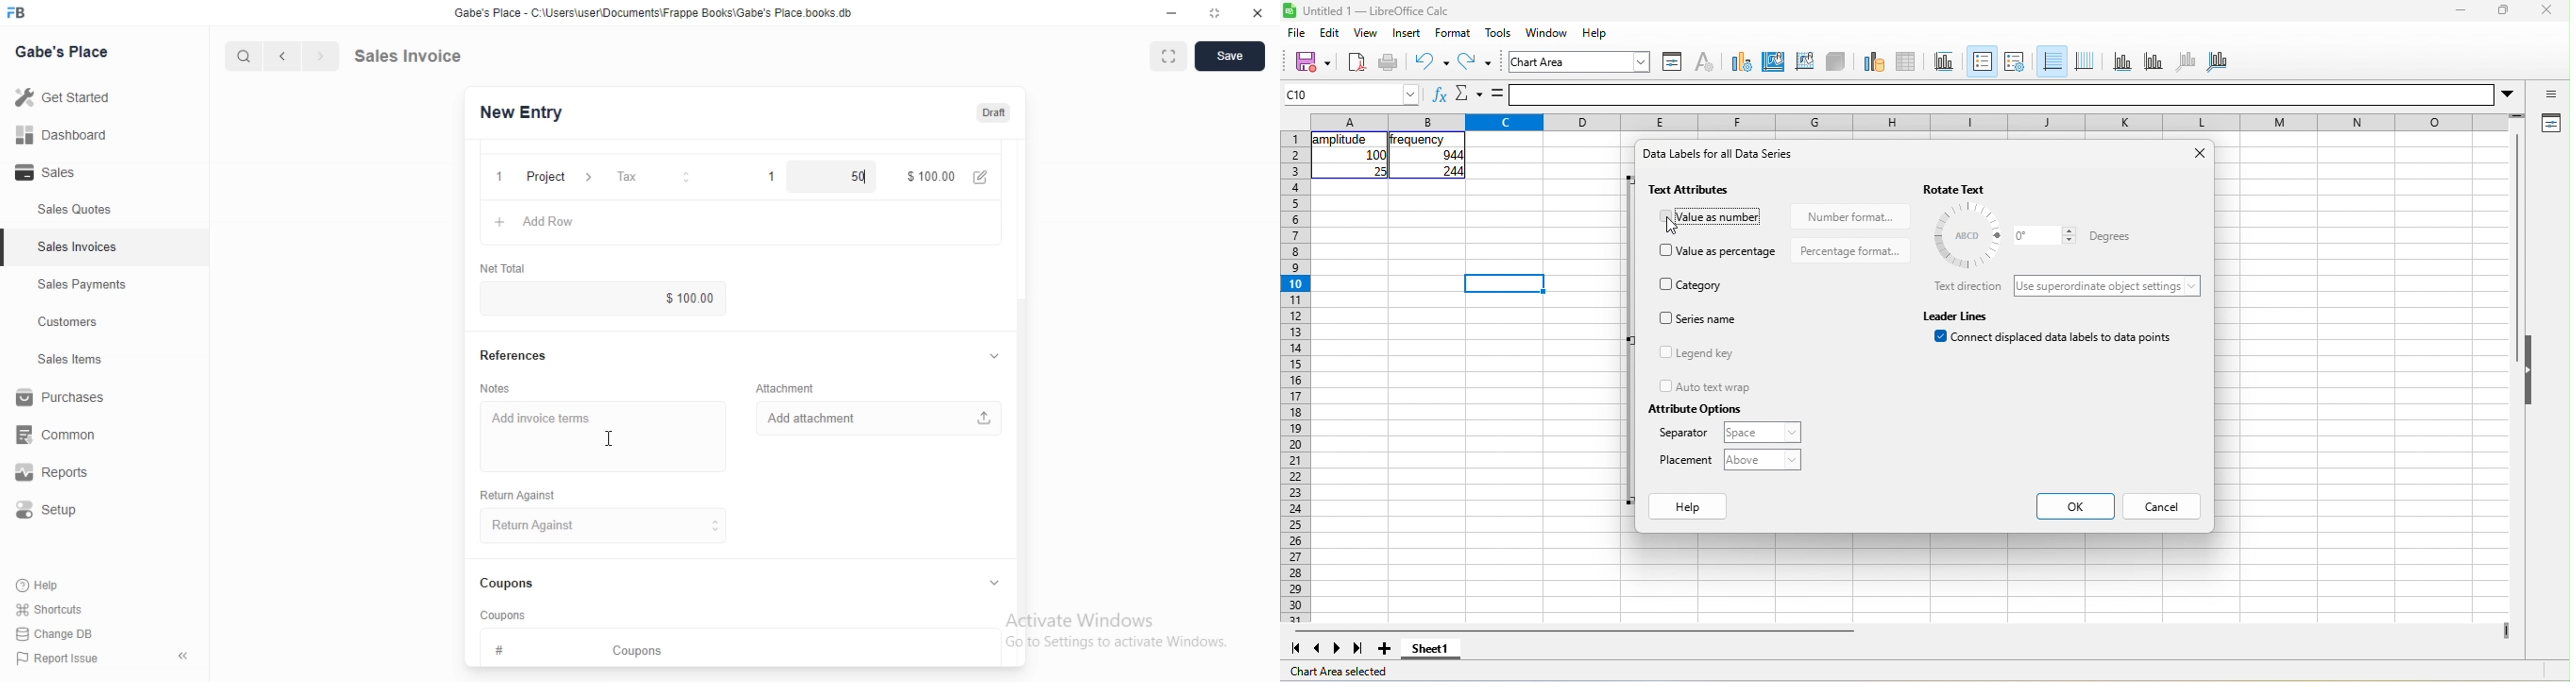  What do you see at coordinates (505, 614) in the screenshot?
I see `‘Coupons` at bounding box center [505, 614].